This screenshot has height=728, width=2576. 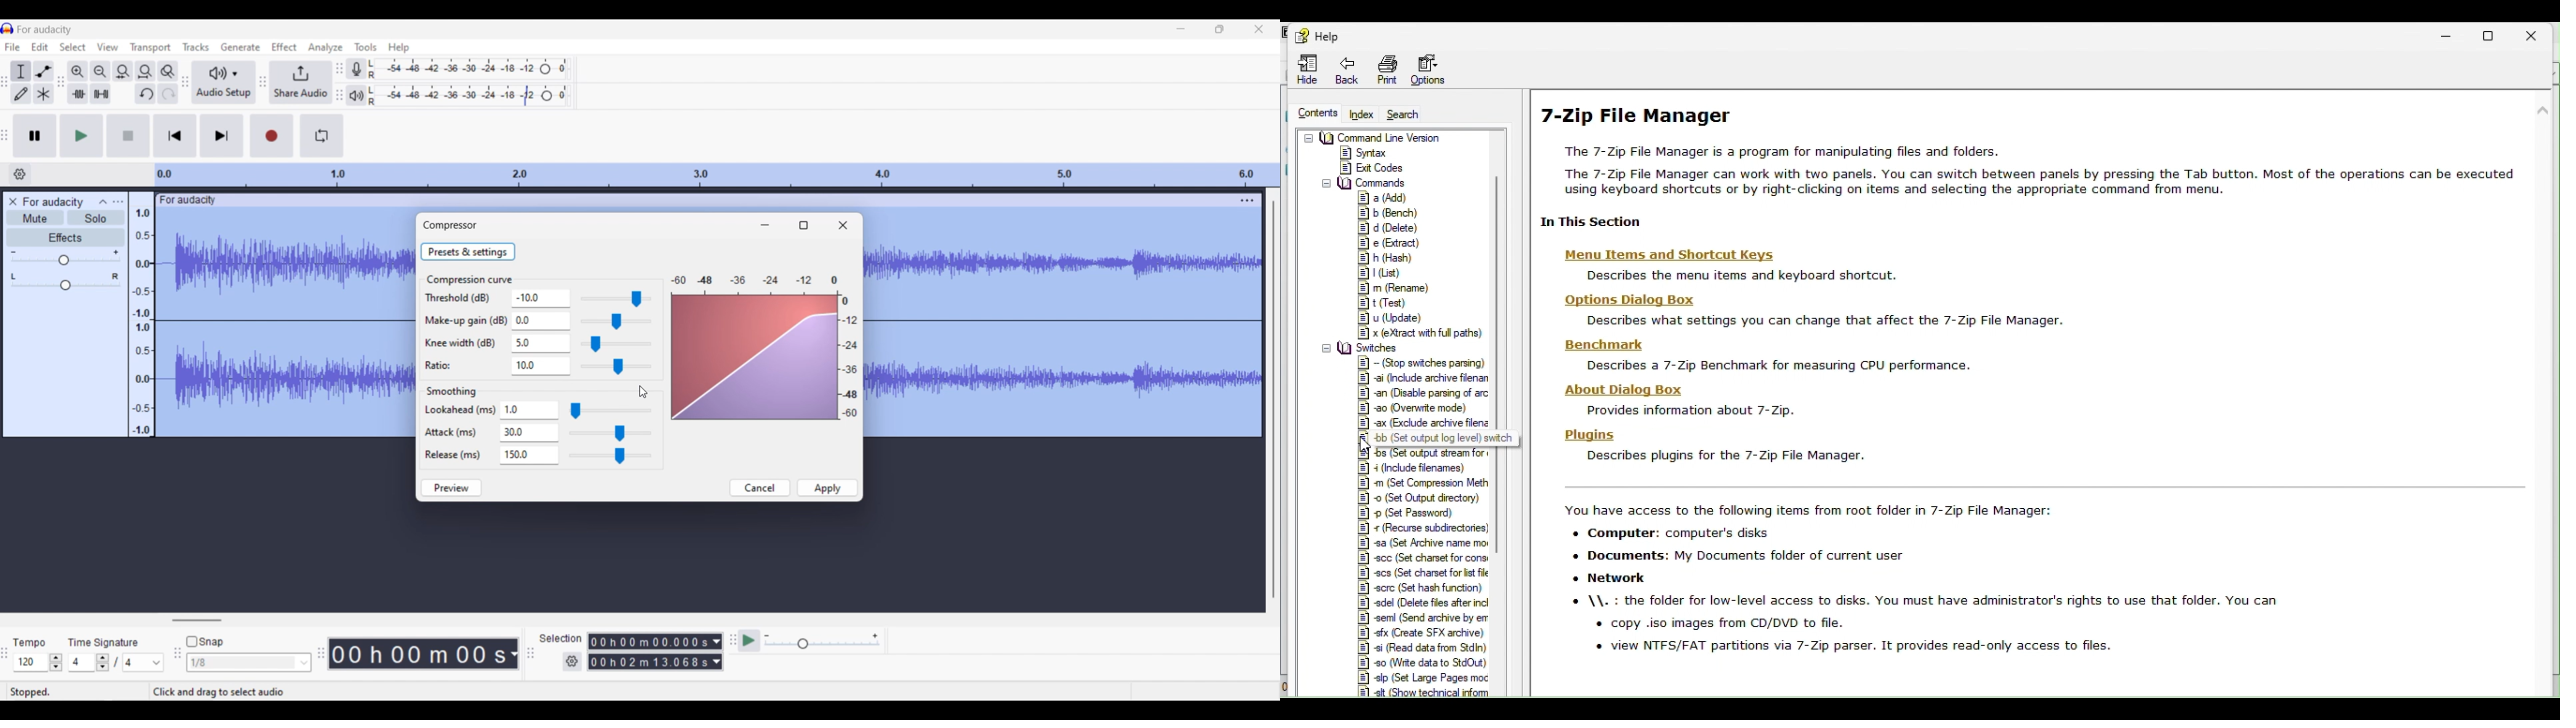 I want to click on Close track, so click(x=12, y=201).